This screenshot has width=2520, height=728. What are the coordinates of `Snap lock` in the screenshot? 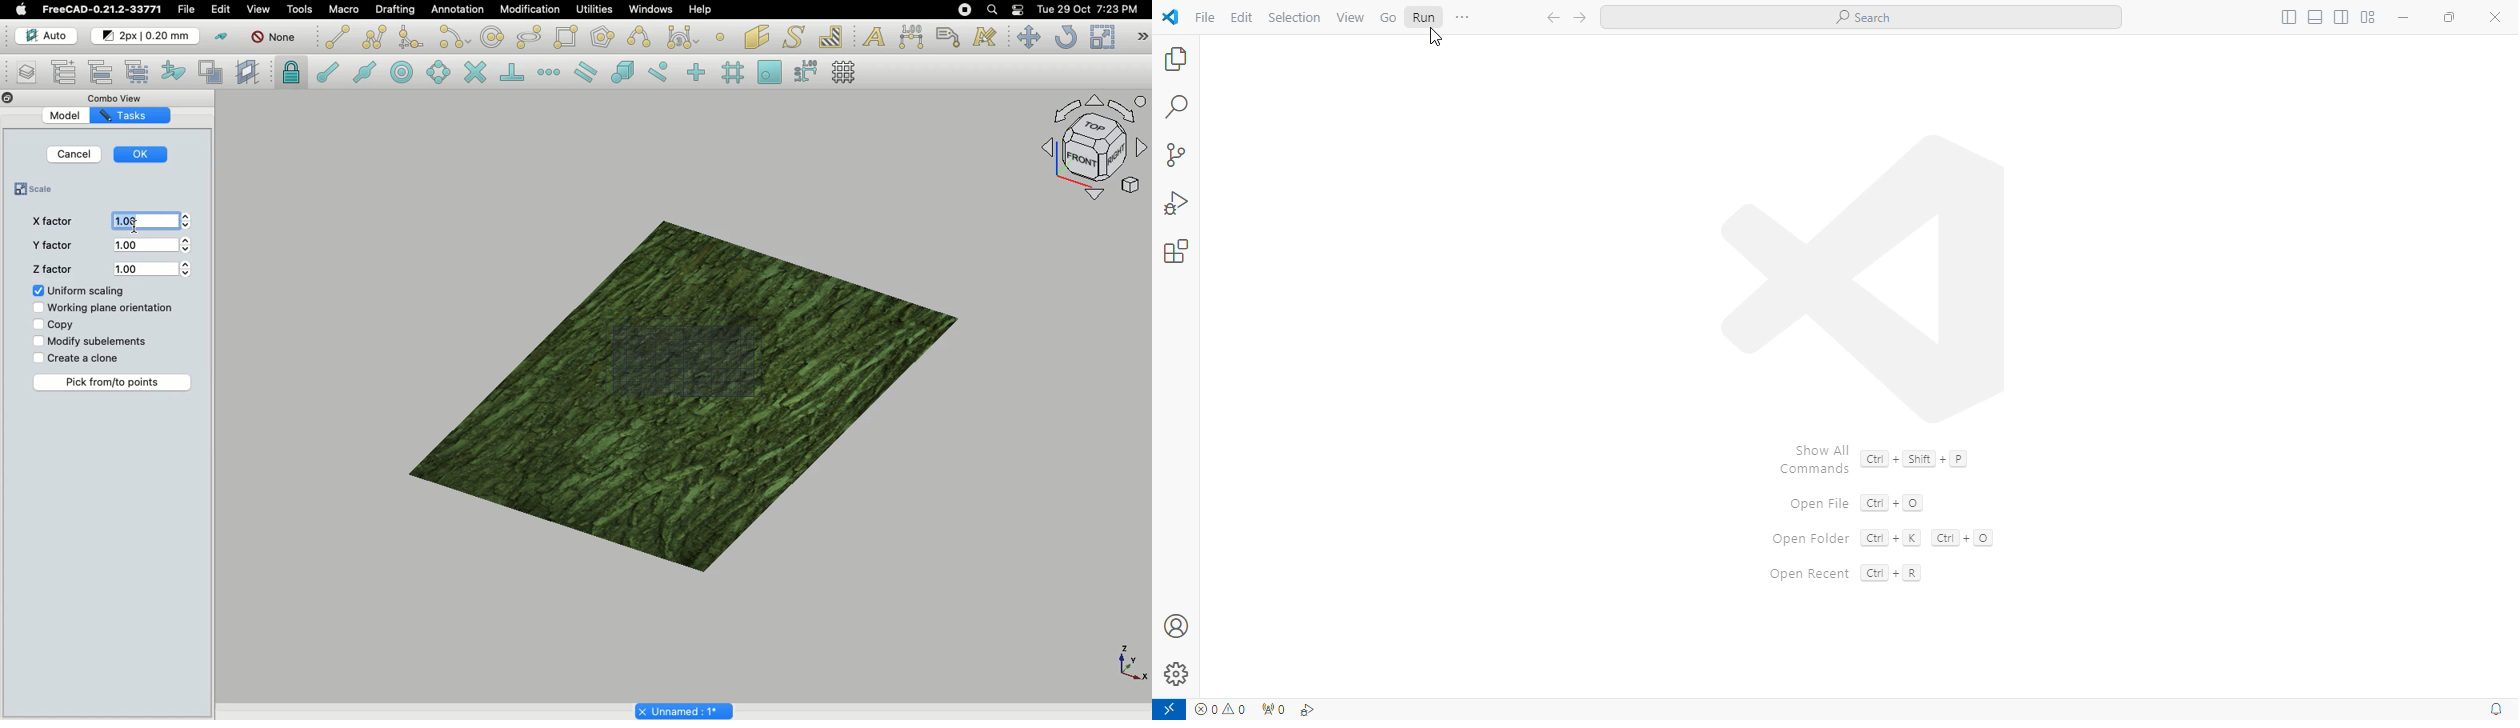 It's located at (291, 72).